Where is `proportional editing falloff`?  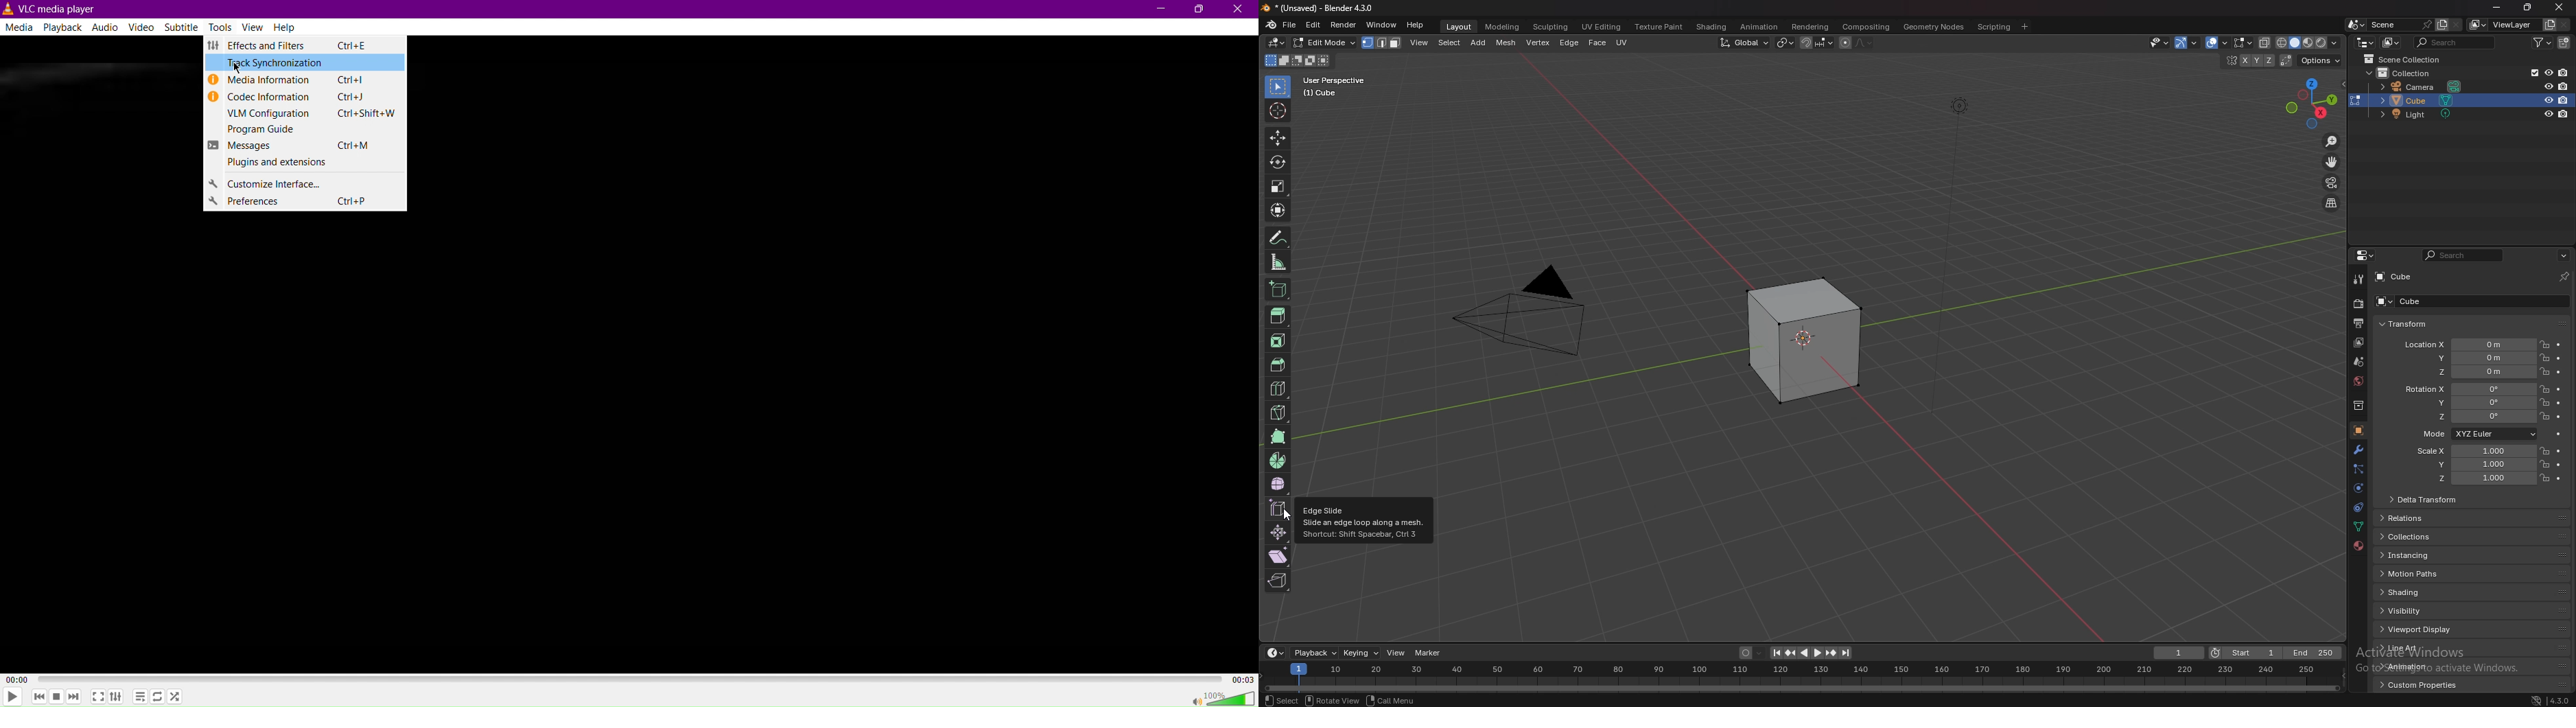
proportional editing falloff is located at coordinates (1864, 43).